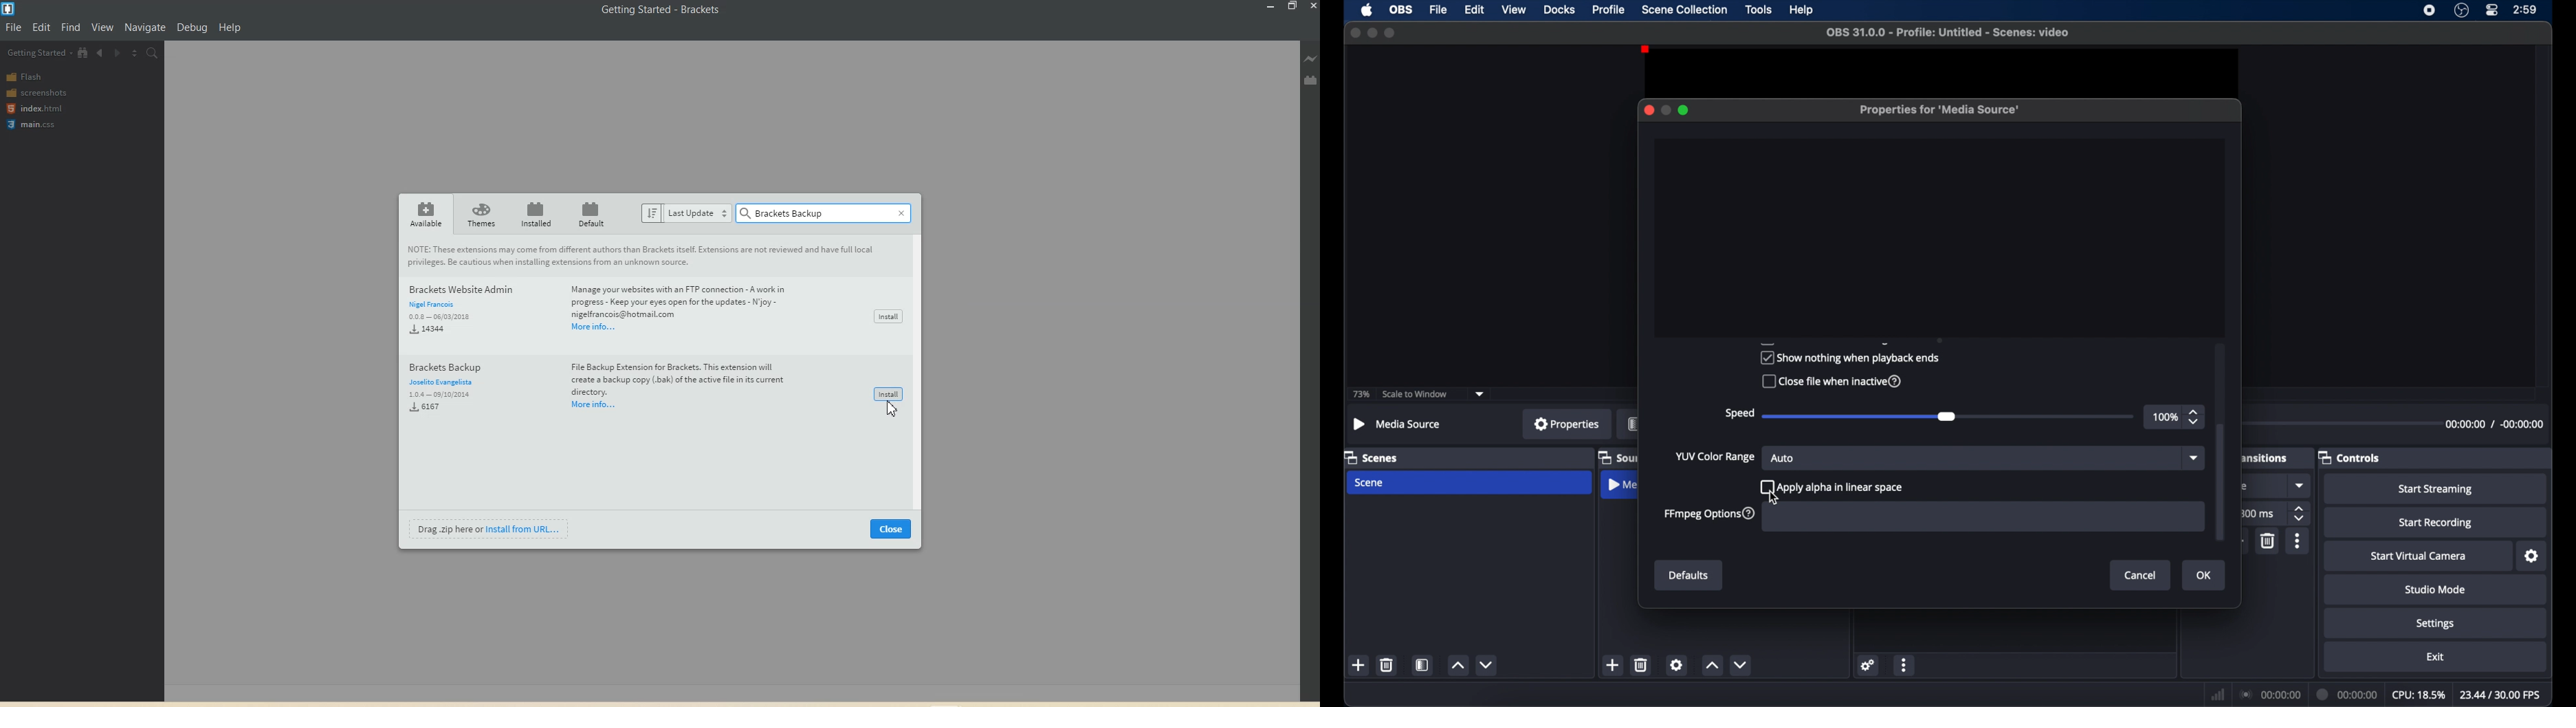  What do you see at coordinates (426, 214) in the screenshot?
I see `Available` at bounding box center [426, 214].